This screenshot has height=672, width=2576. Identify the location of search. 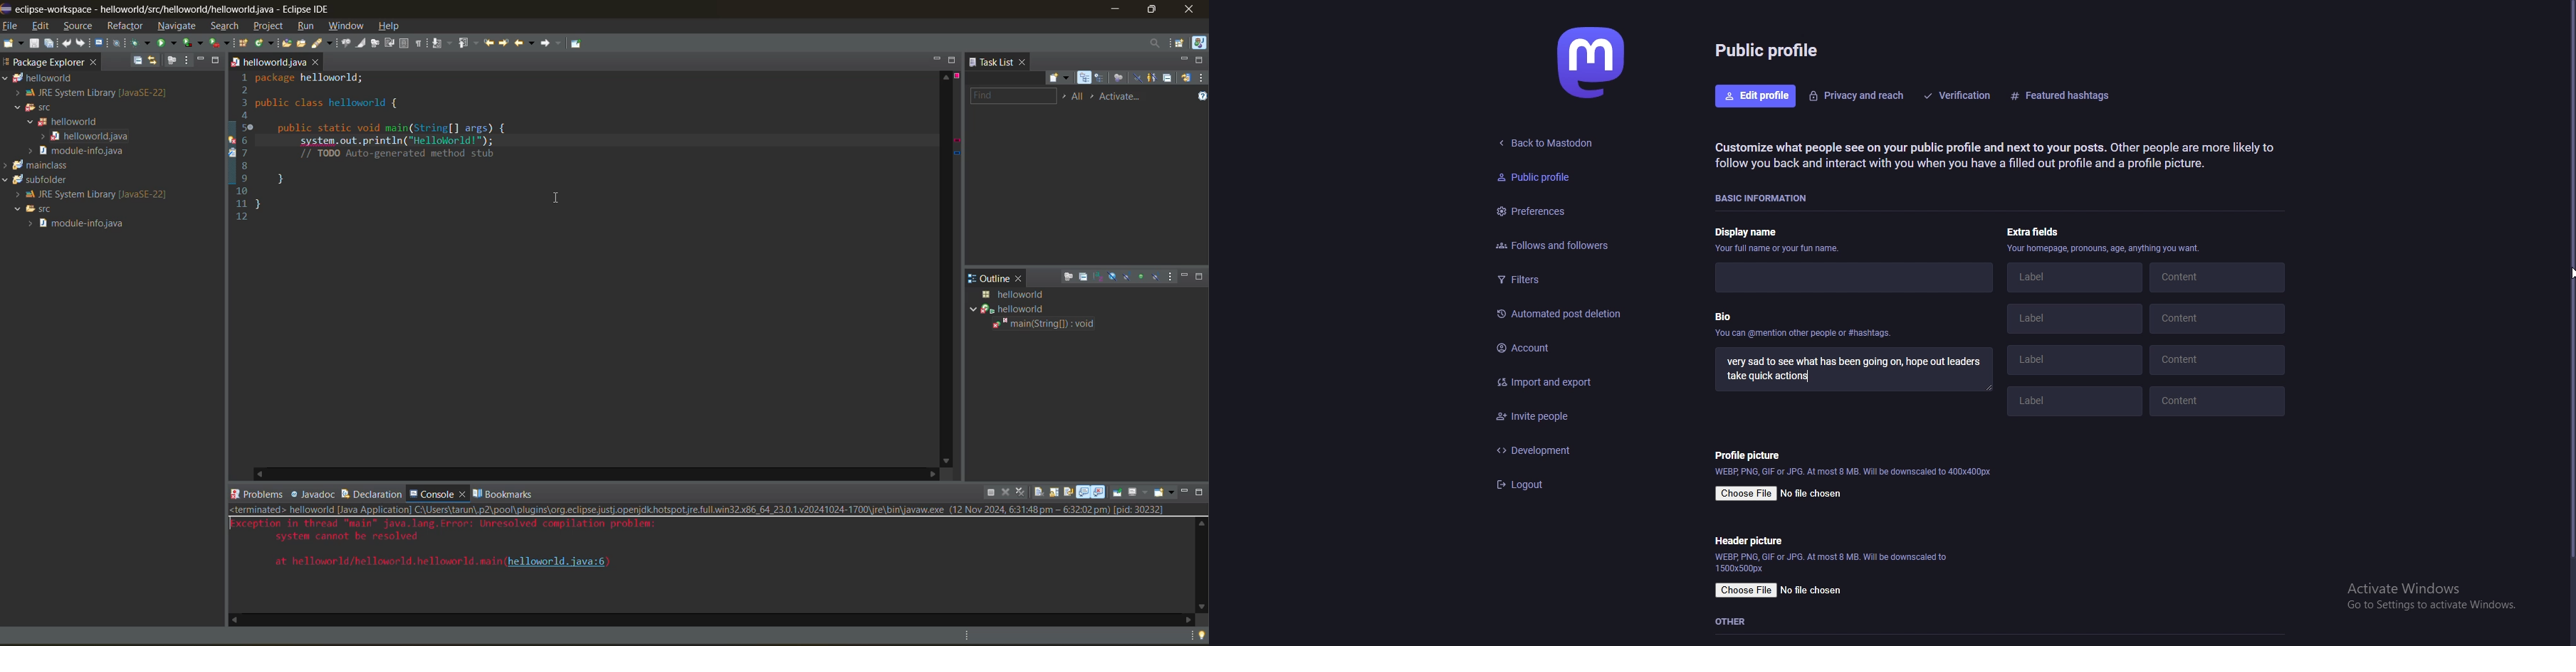
(324, 44).